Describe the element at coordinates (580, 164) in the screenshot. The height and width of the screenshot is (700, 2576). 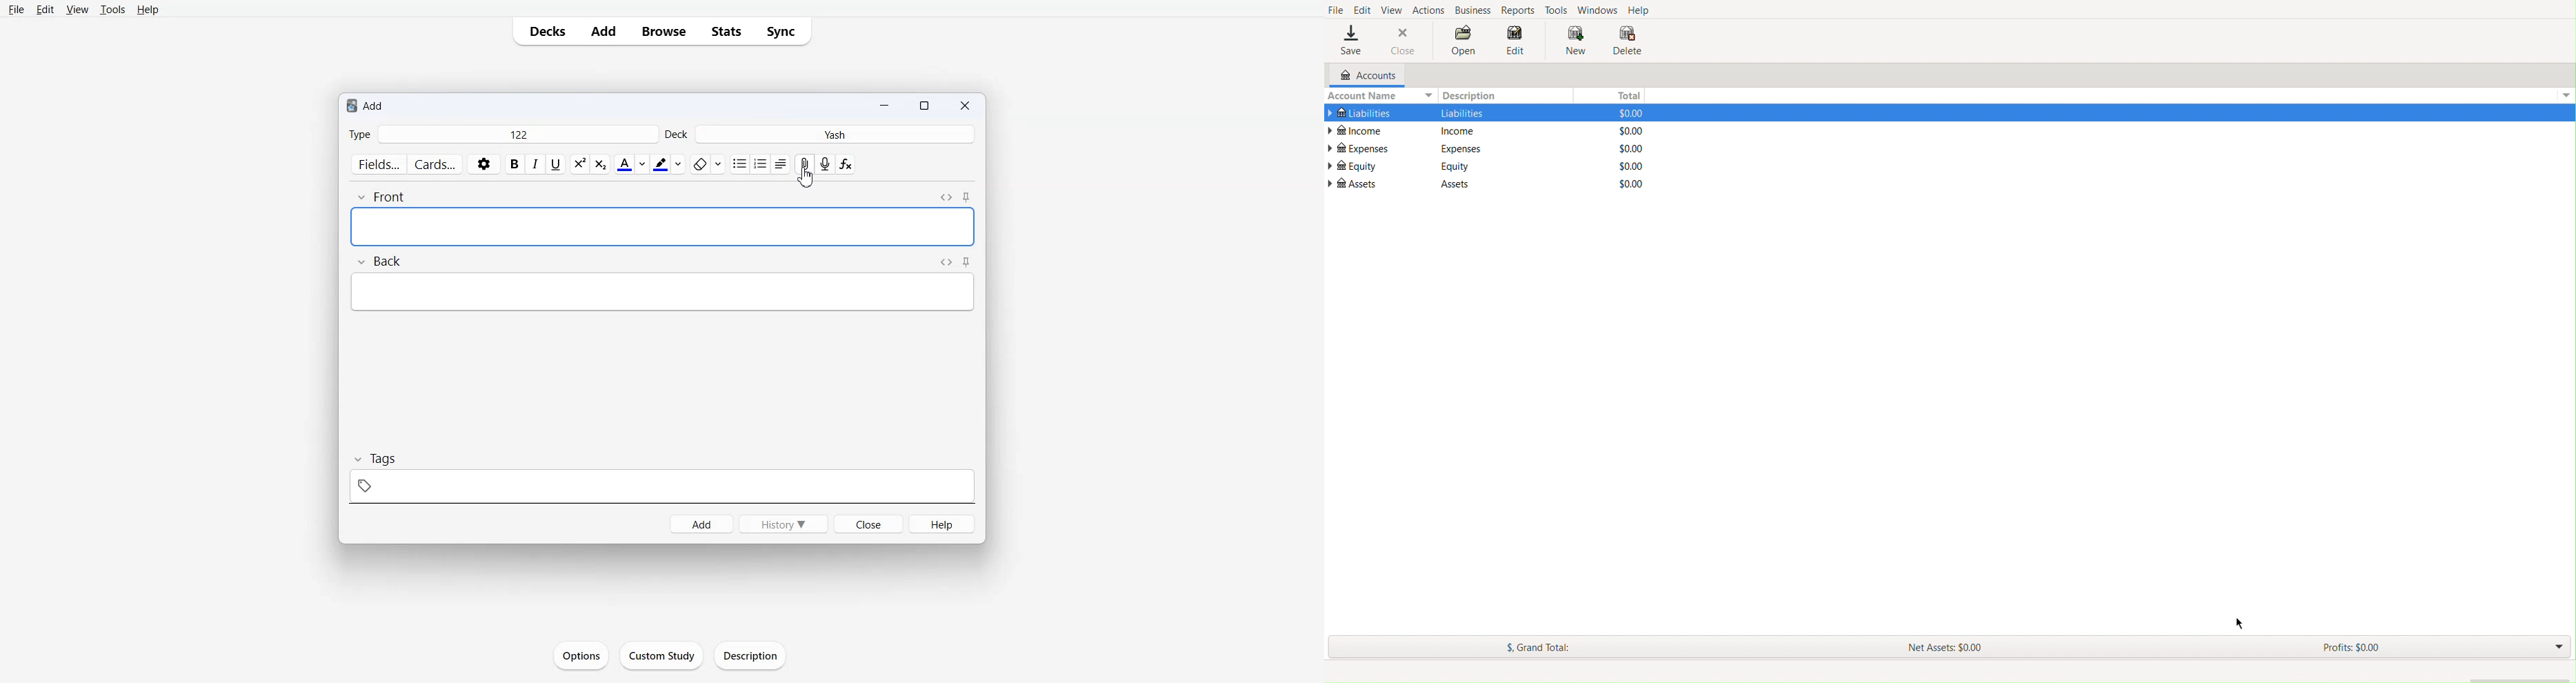
I see `Subscript` at that location.